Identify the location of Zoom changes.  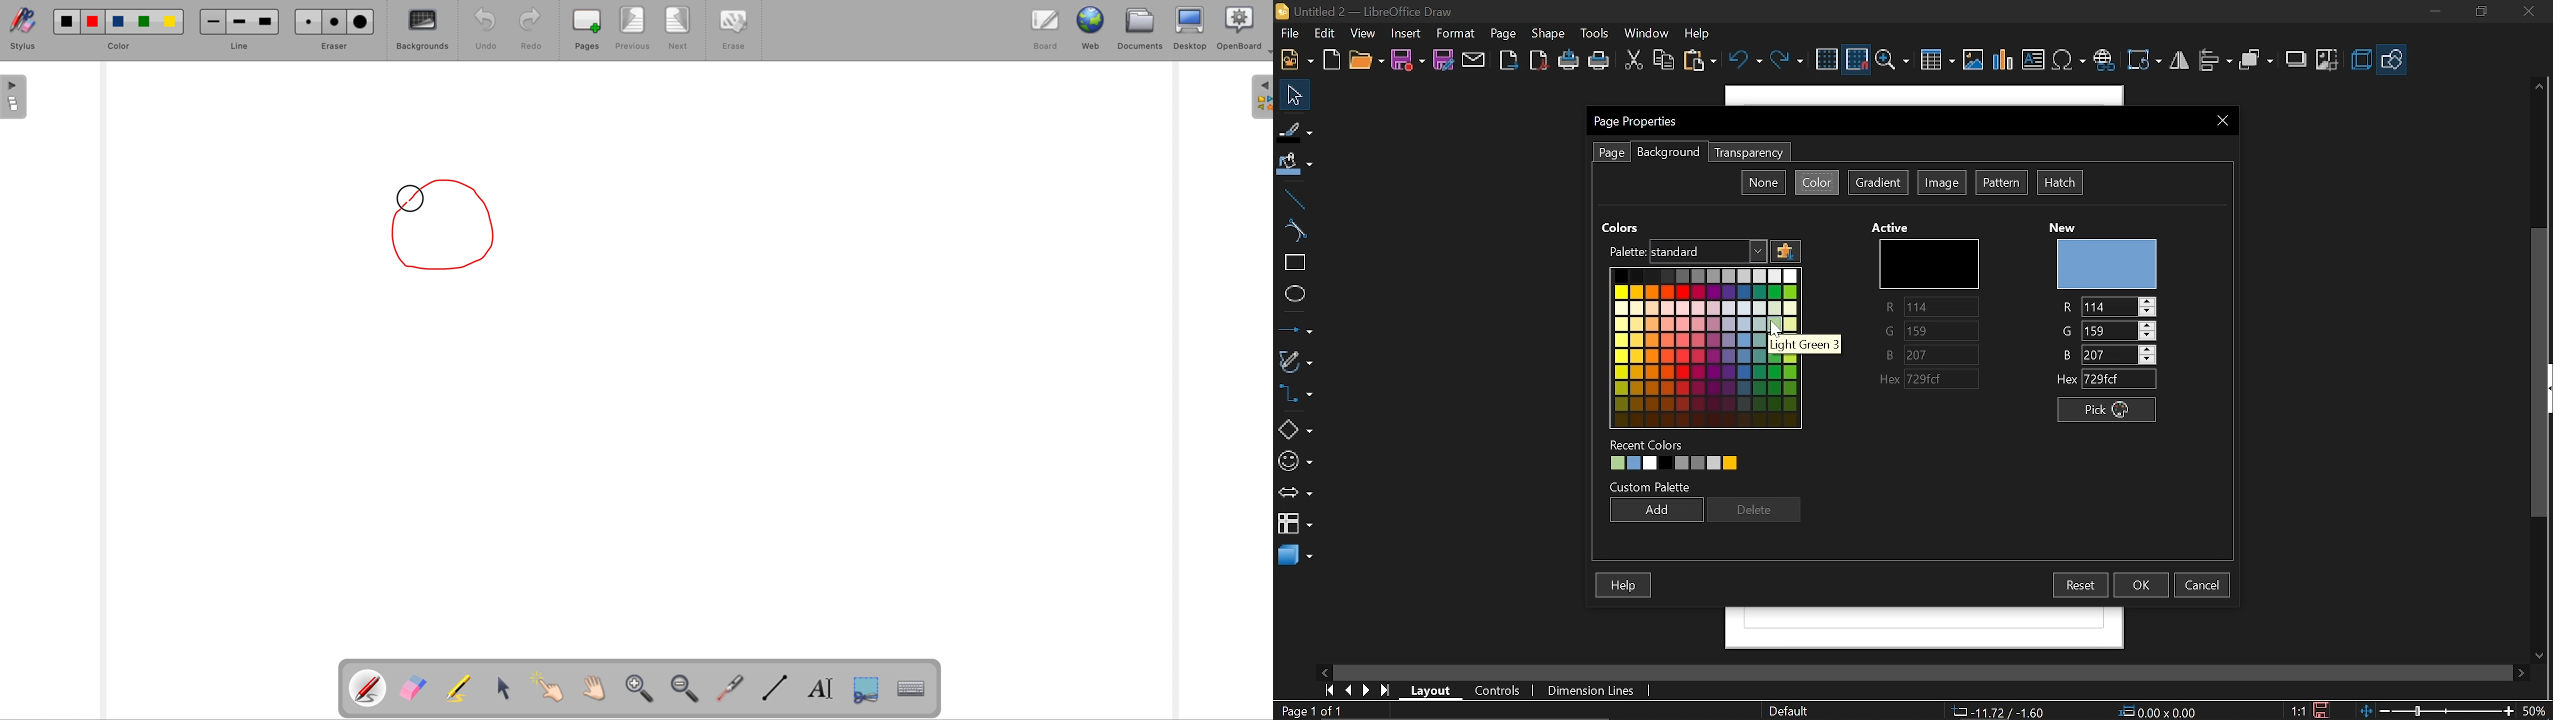
(2438, 710).